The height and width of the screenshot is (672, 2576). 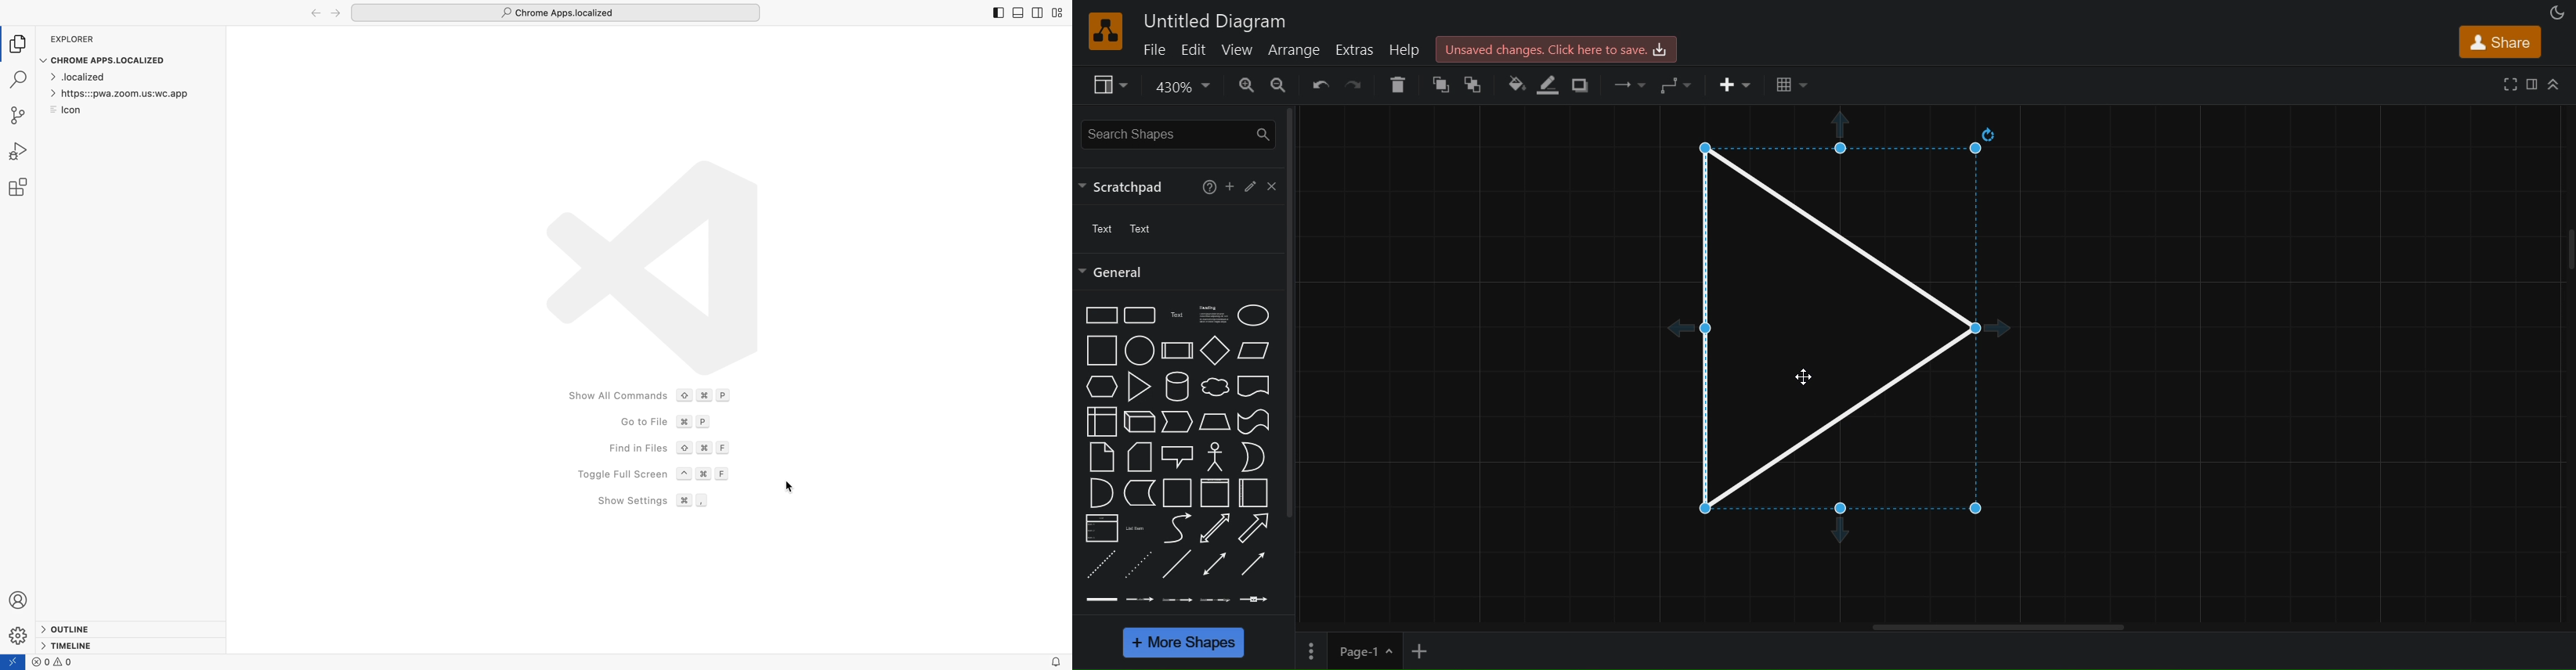 I want to click on vertical scroll bar, so click(x=1290, y=312).